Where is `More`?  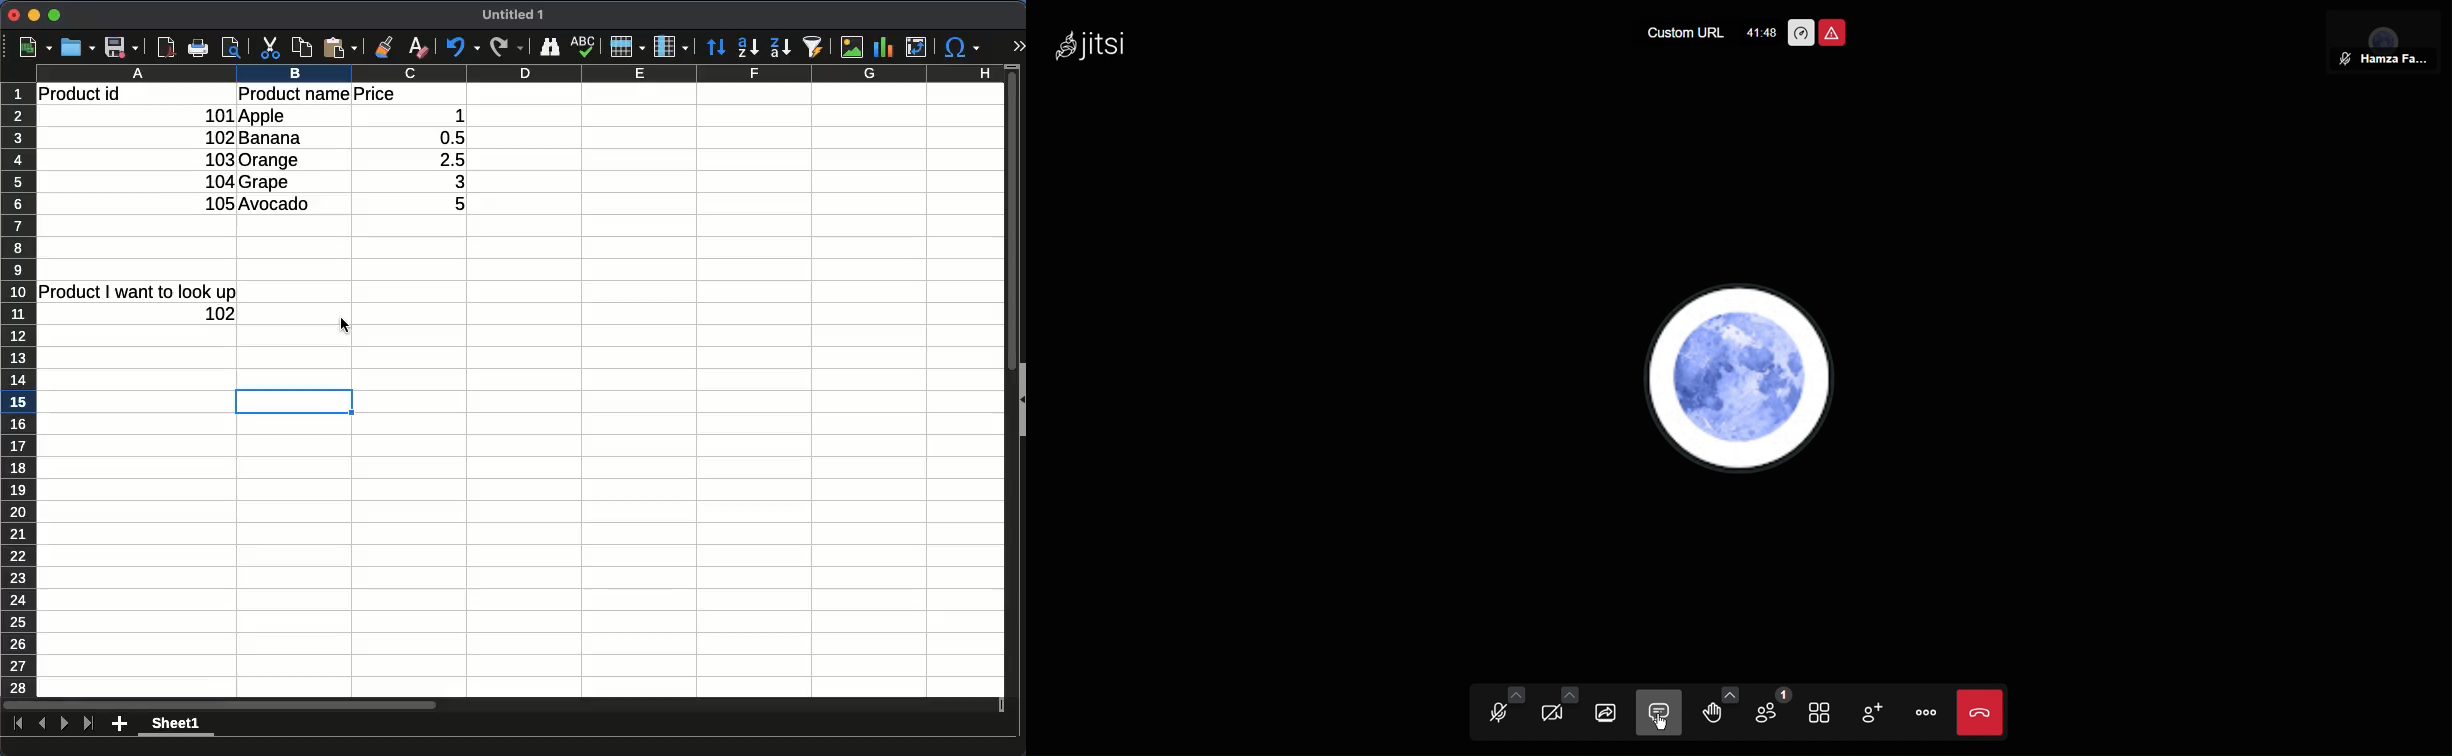 More is located at coordinates (1932, 715).